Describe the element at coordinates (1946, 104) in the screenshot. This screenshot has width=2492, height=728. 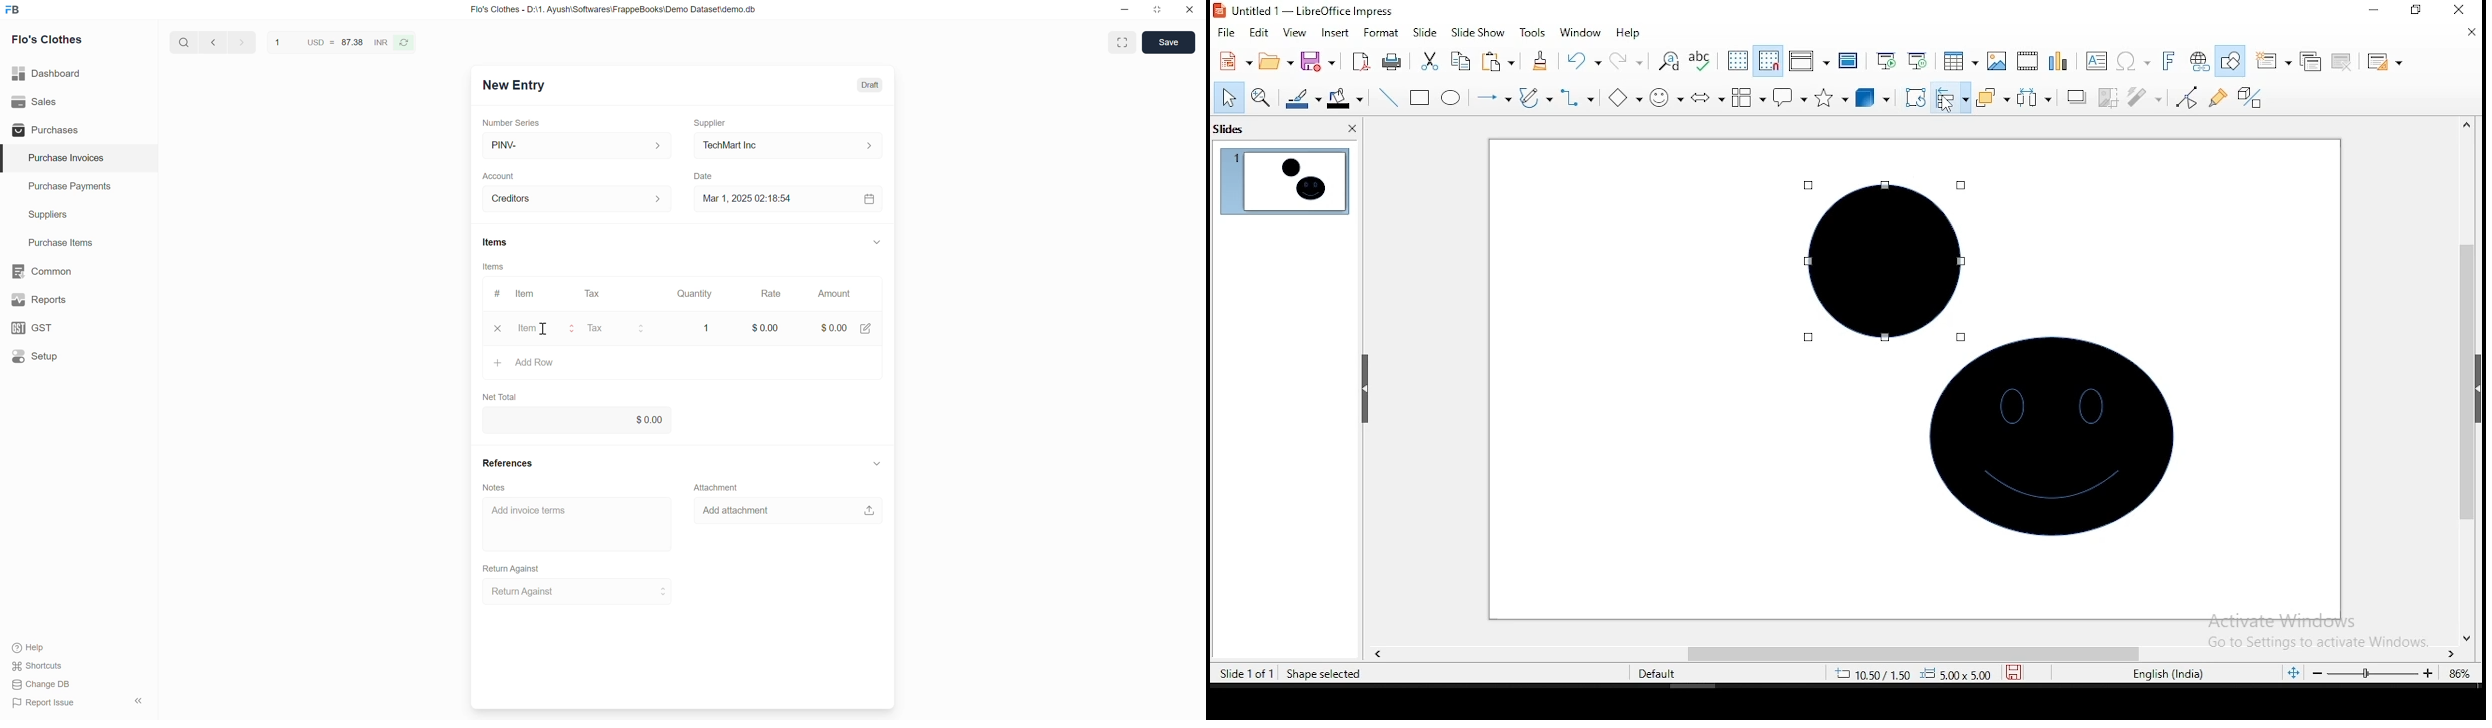
I see `mouse pointer` at that location.